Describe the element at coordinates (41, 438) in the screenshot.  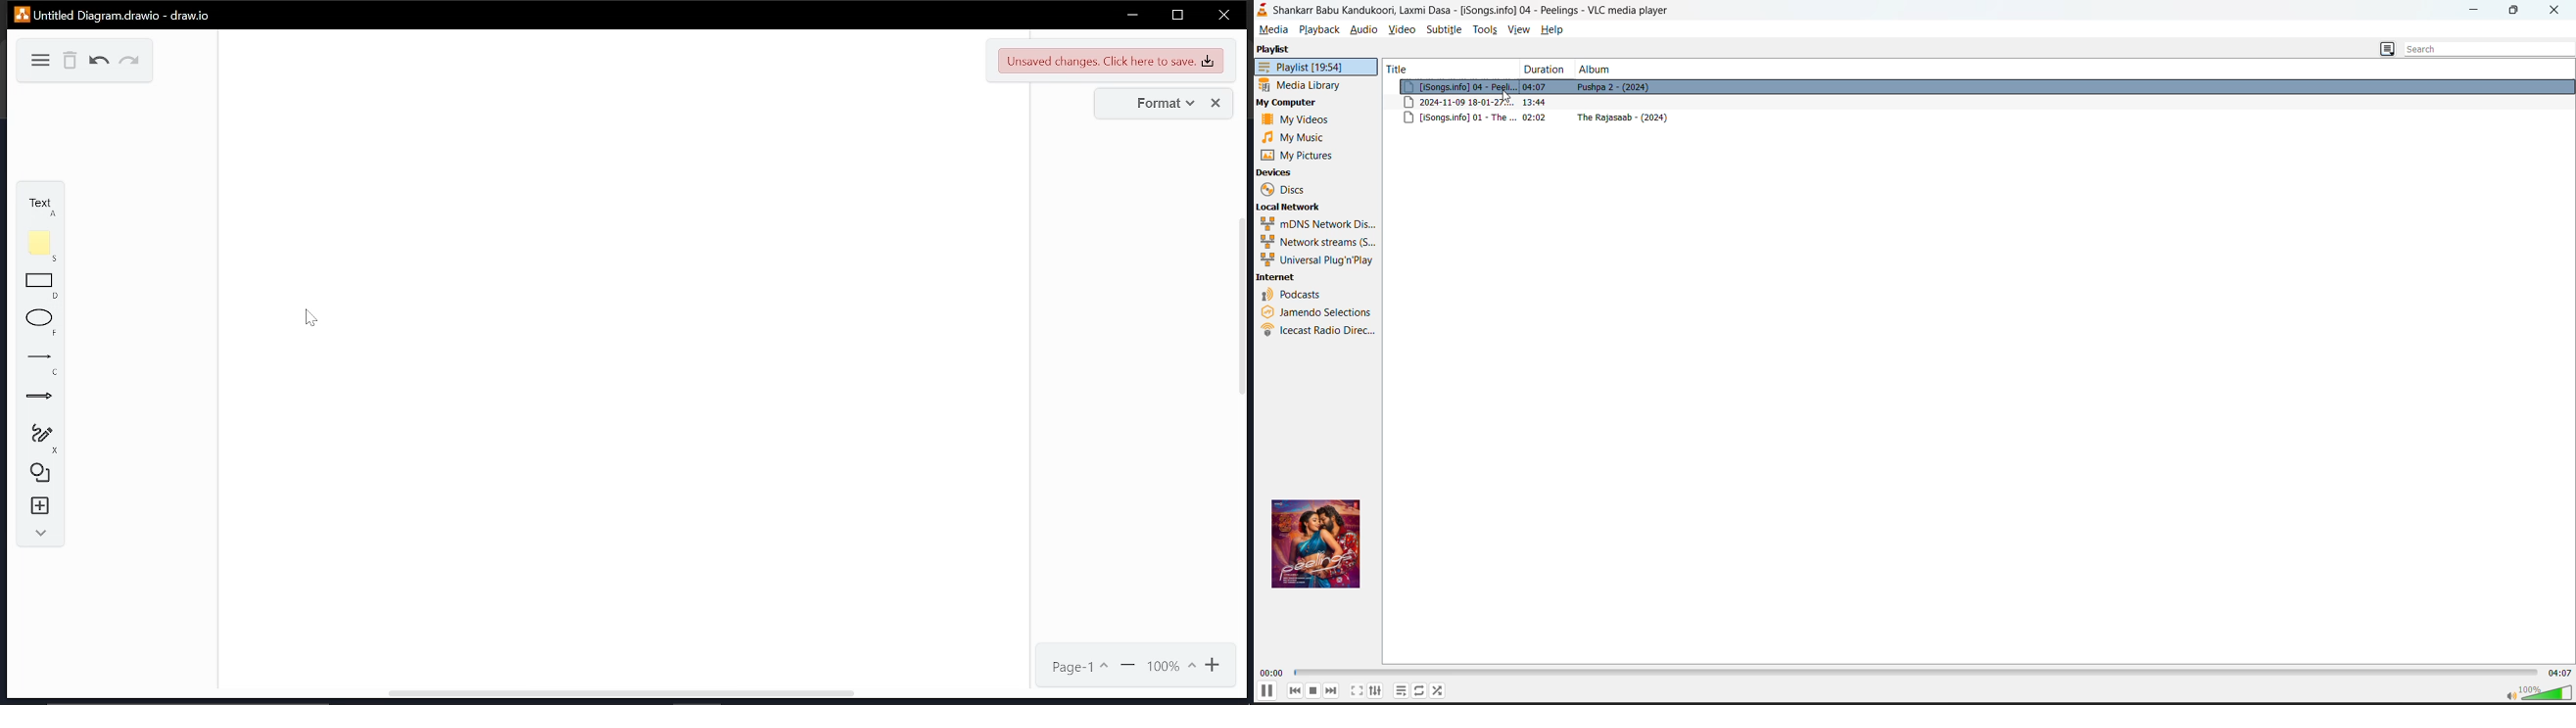
I see `freehand` at that location.